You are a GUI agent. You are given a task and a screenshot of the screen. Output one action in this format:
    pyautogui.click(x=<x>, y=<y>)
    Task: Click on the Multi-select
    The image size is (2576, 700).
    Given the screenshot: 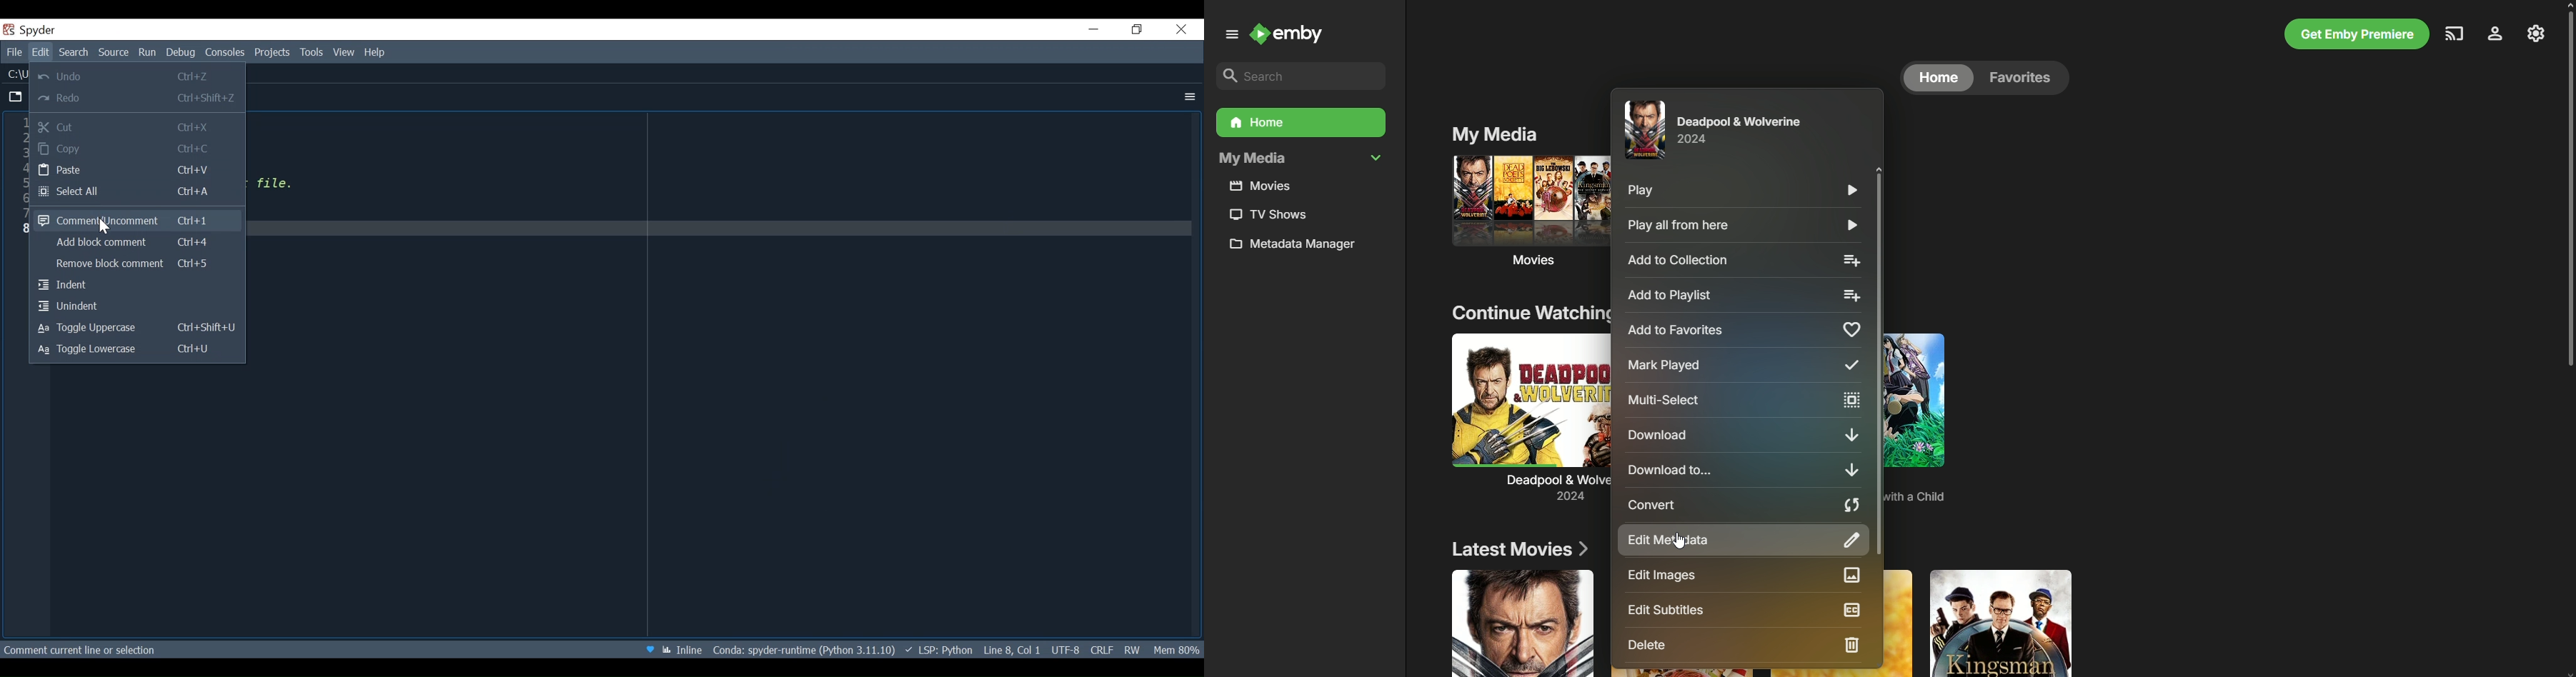 What is the action you would take?
    pyautogui.click(x=1749, y=399)
    